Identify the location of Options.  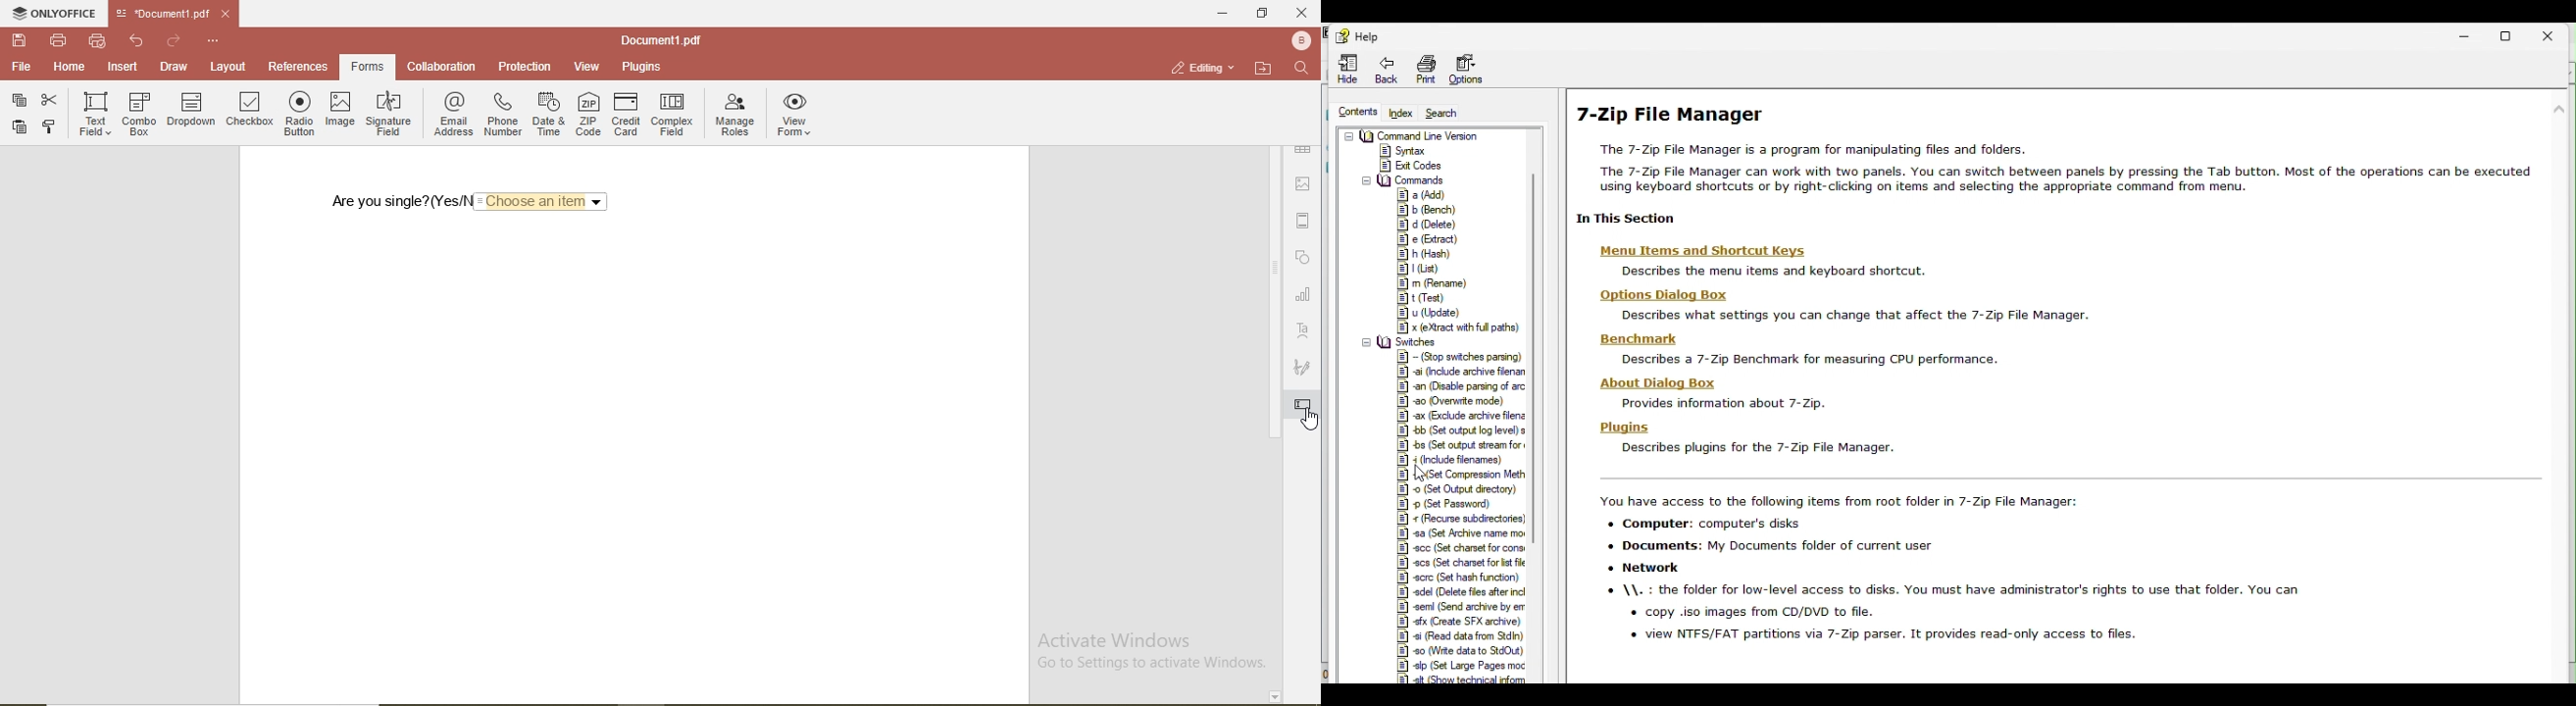
(1471, 65).